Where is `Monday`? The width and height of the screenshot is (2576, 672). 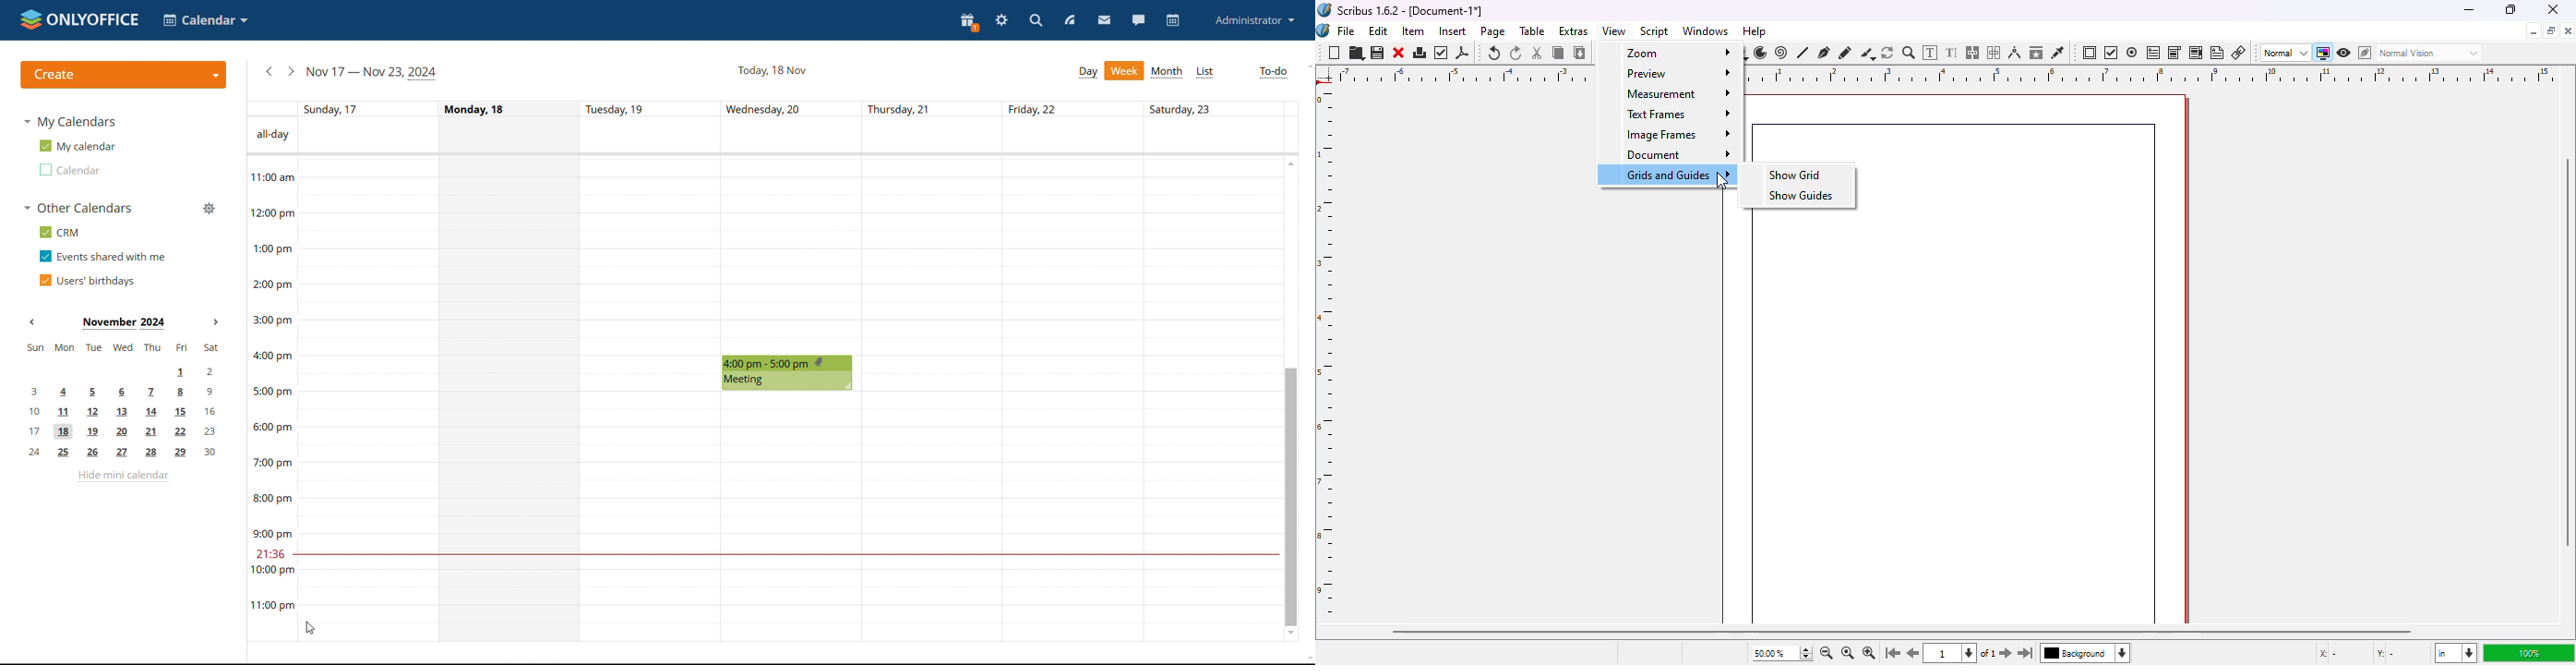 Monday is located at coordinates (512, 399).